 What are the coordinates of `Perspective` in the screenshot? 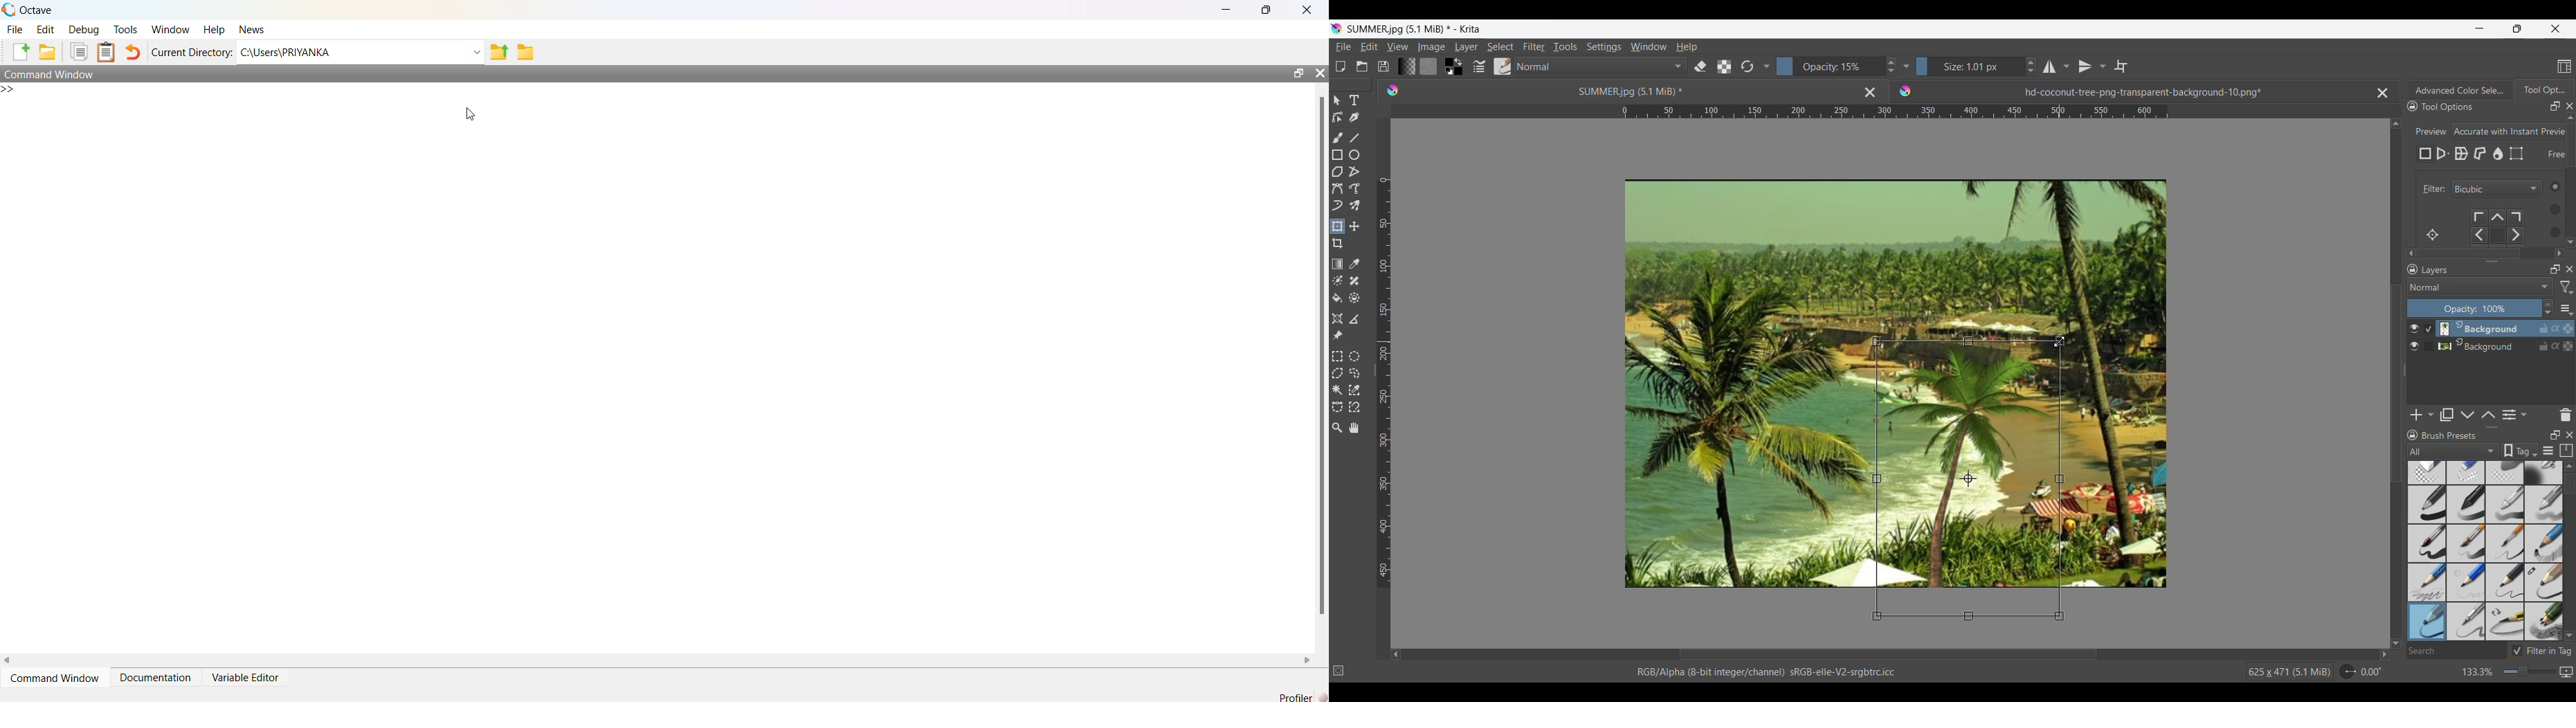 It's located at (2443, 154).